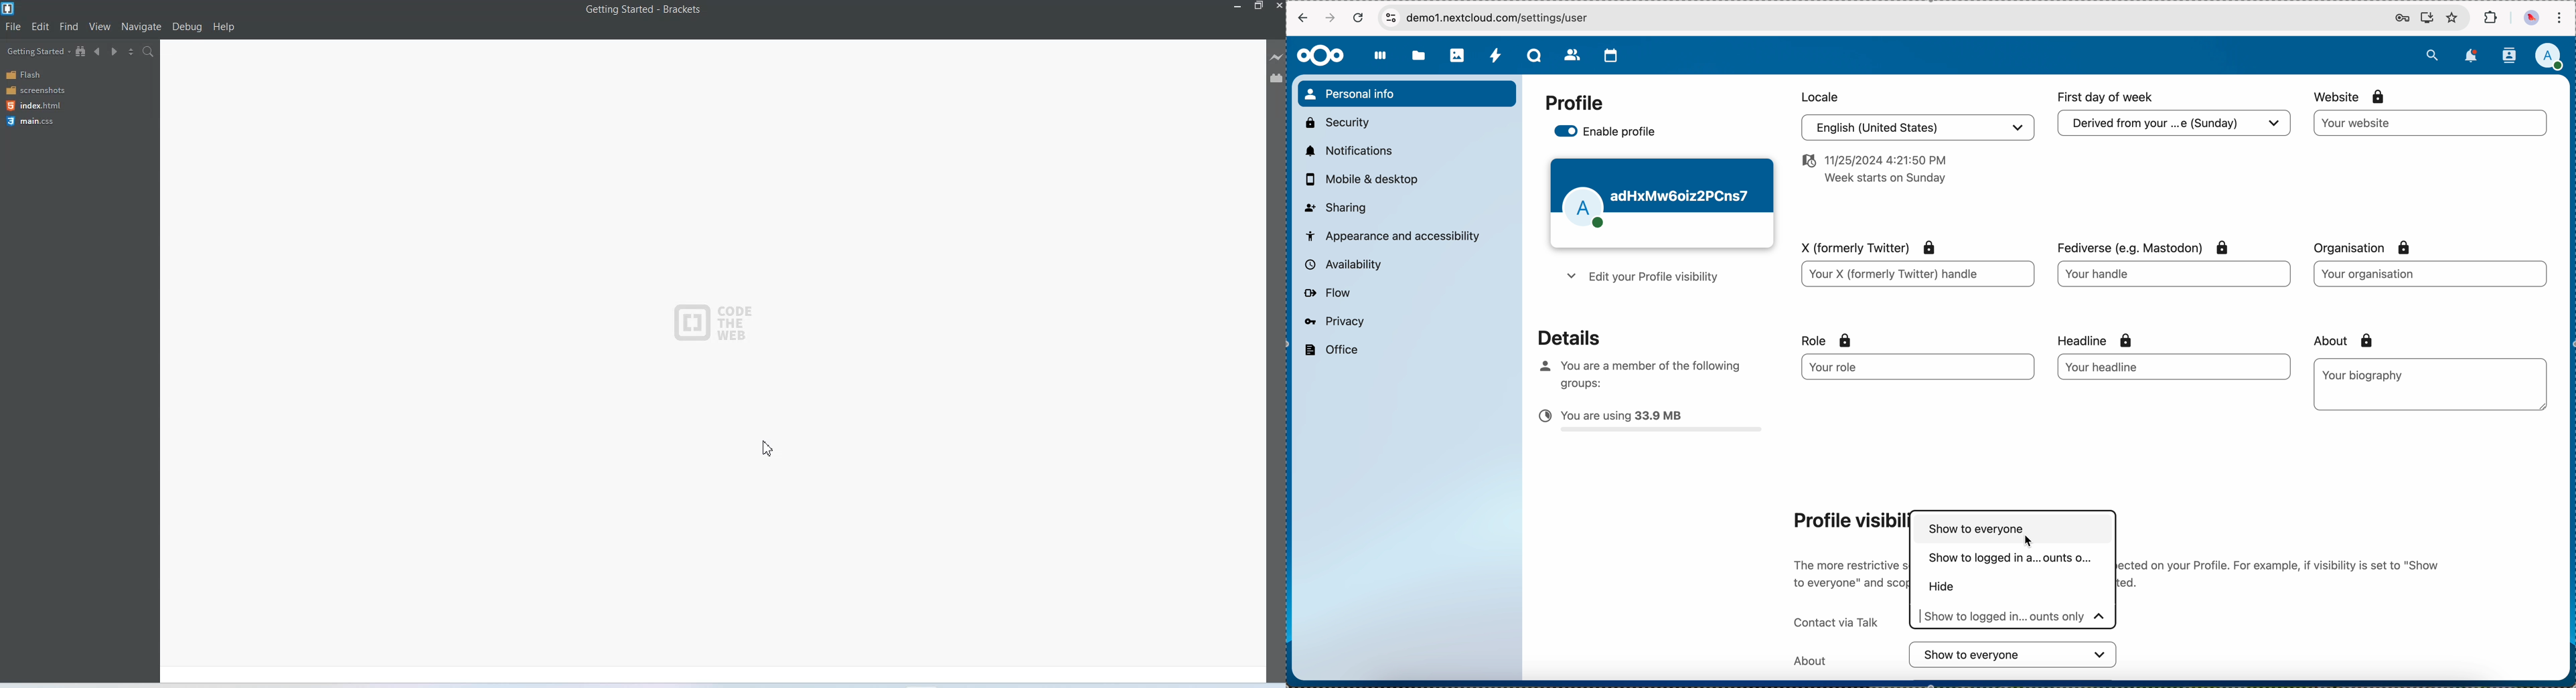 The height and width of the screenshot is (700, 2576). What do you see at coordinates (1917, 275) in the screenshot?
I see `your X` at bounding box center [1917, 275].